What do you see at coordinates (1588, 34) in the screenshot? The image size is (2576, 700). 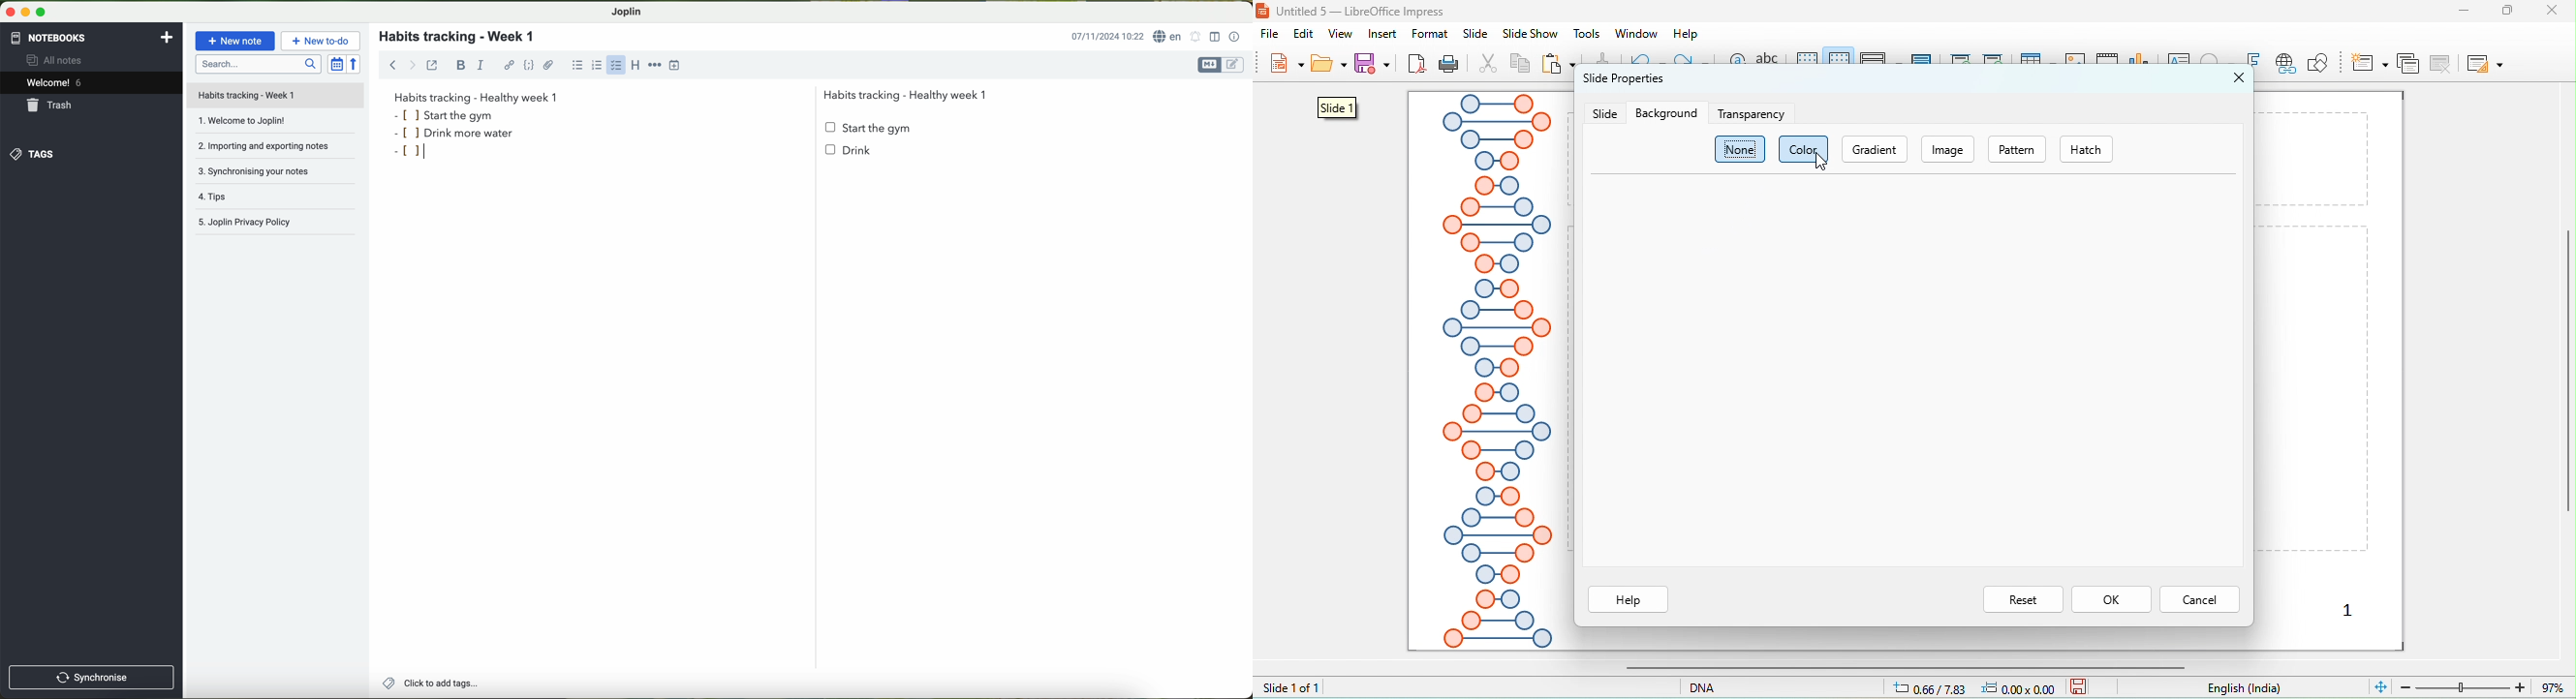 I see `tools` at bounding box center [1588, 34].